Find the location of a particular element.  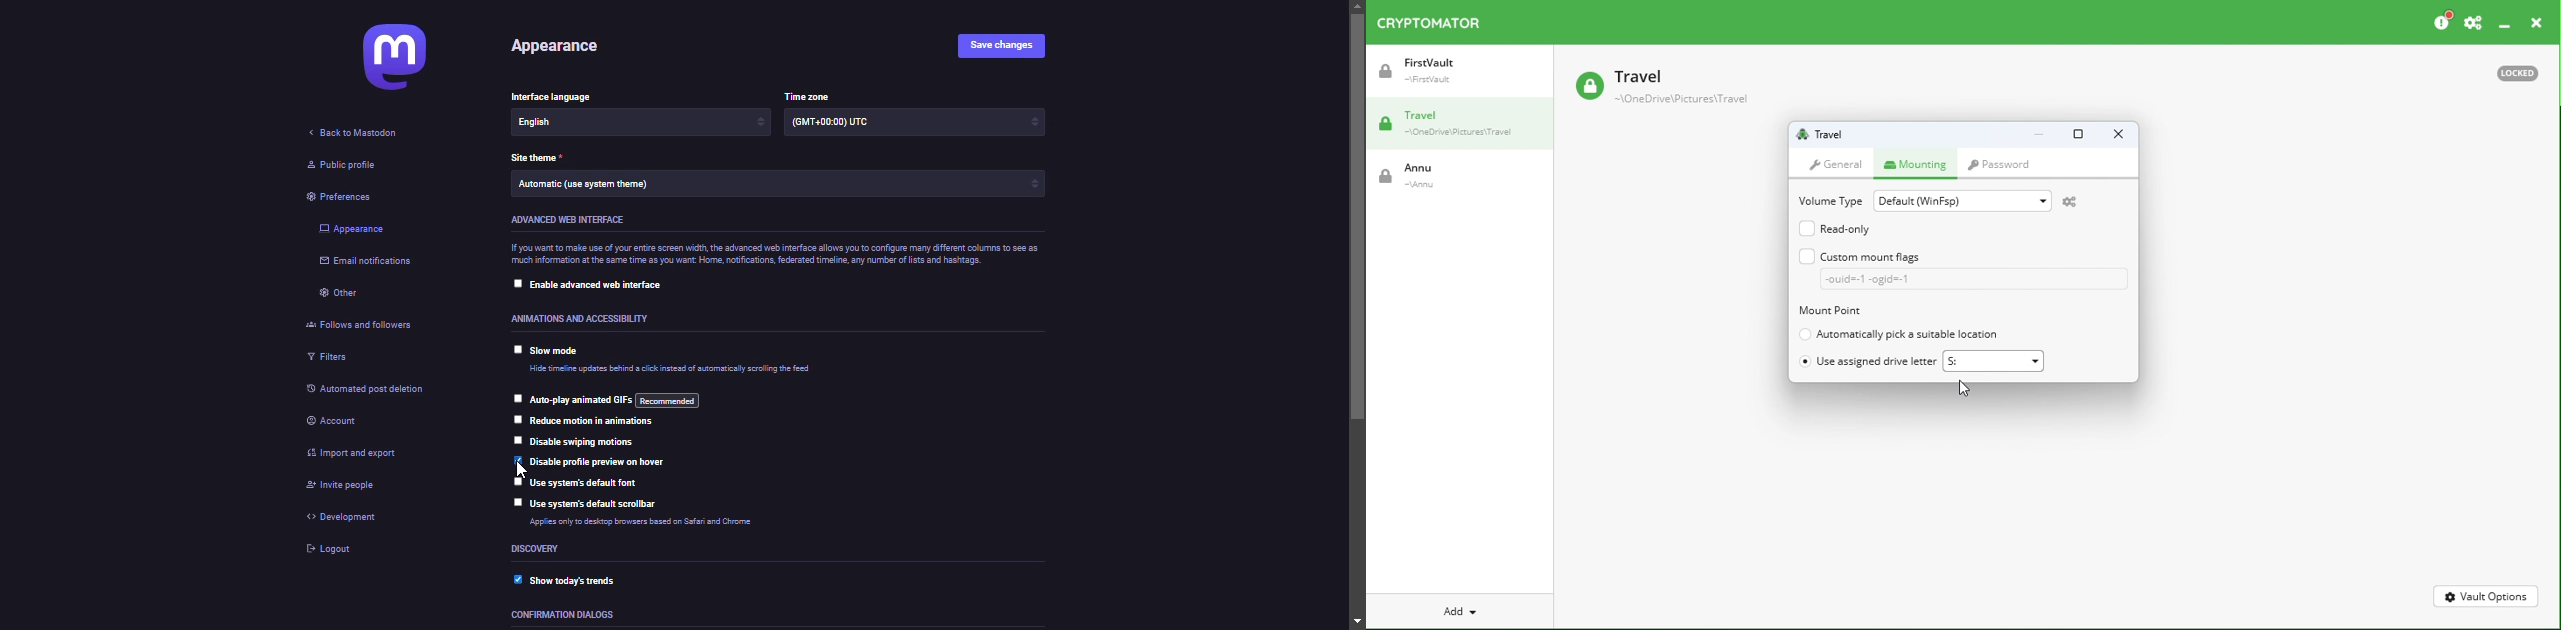

theme is located at coordinates (541, 156).